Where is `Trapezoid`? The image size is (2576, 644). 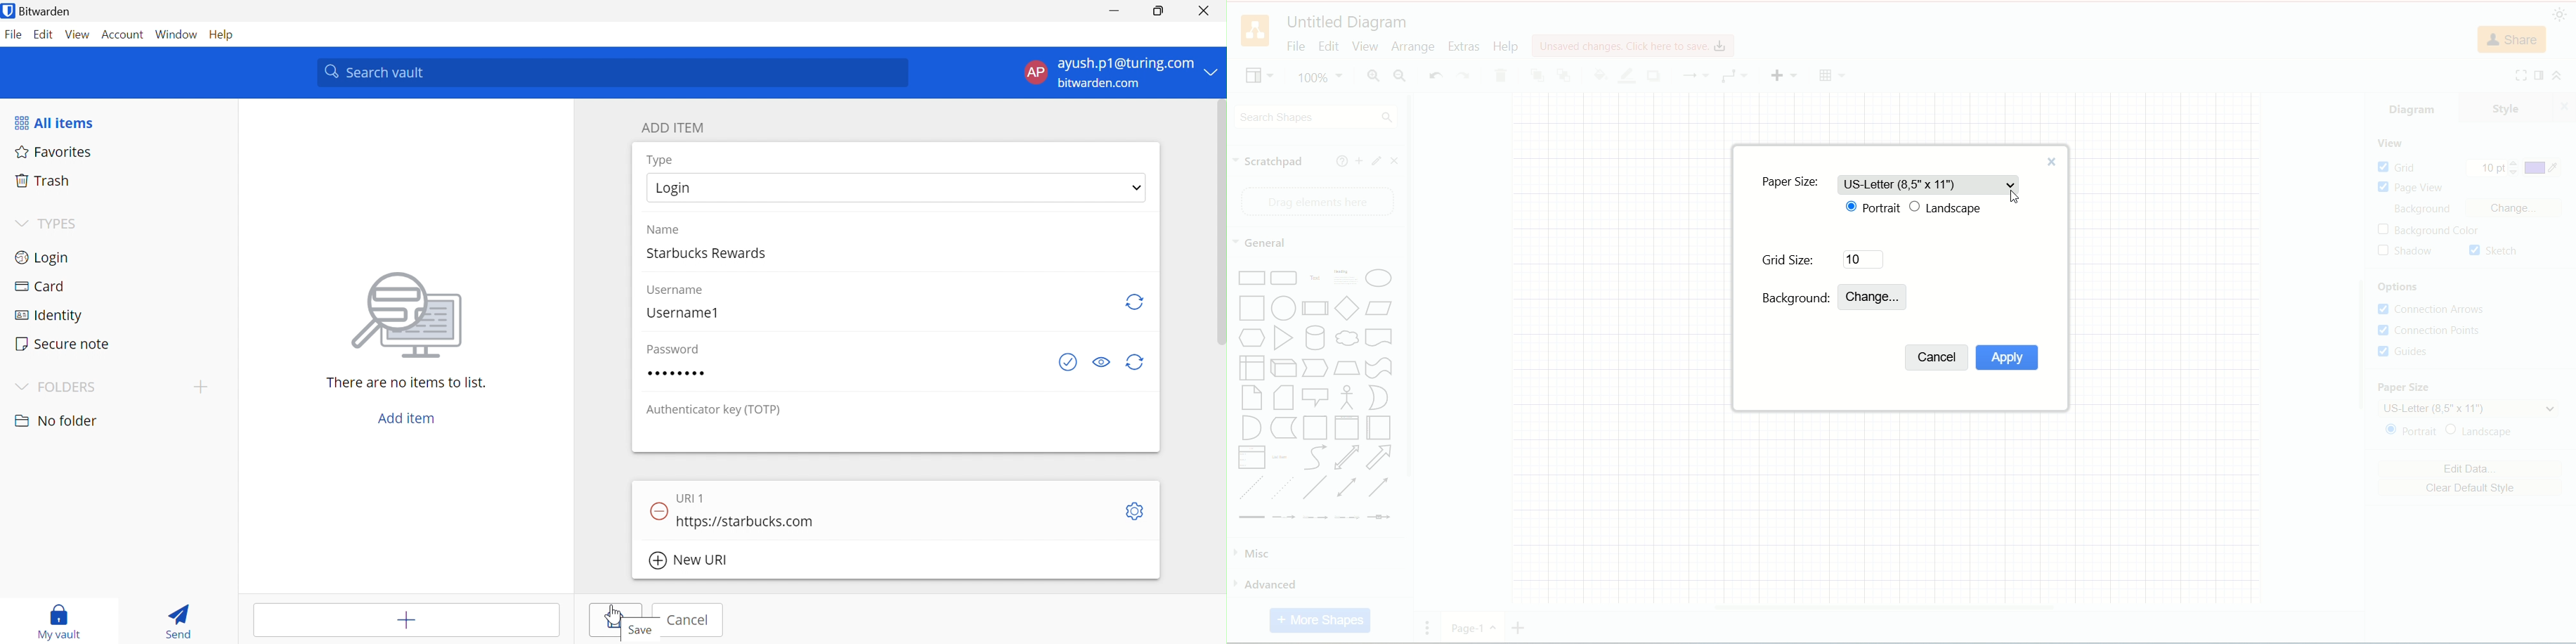
Trapezoid is located at coordinates (1346, 368).